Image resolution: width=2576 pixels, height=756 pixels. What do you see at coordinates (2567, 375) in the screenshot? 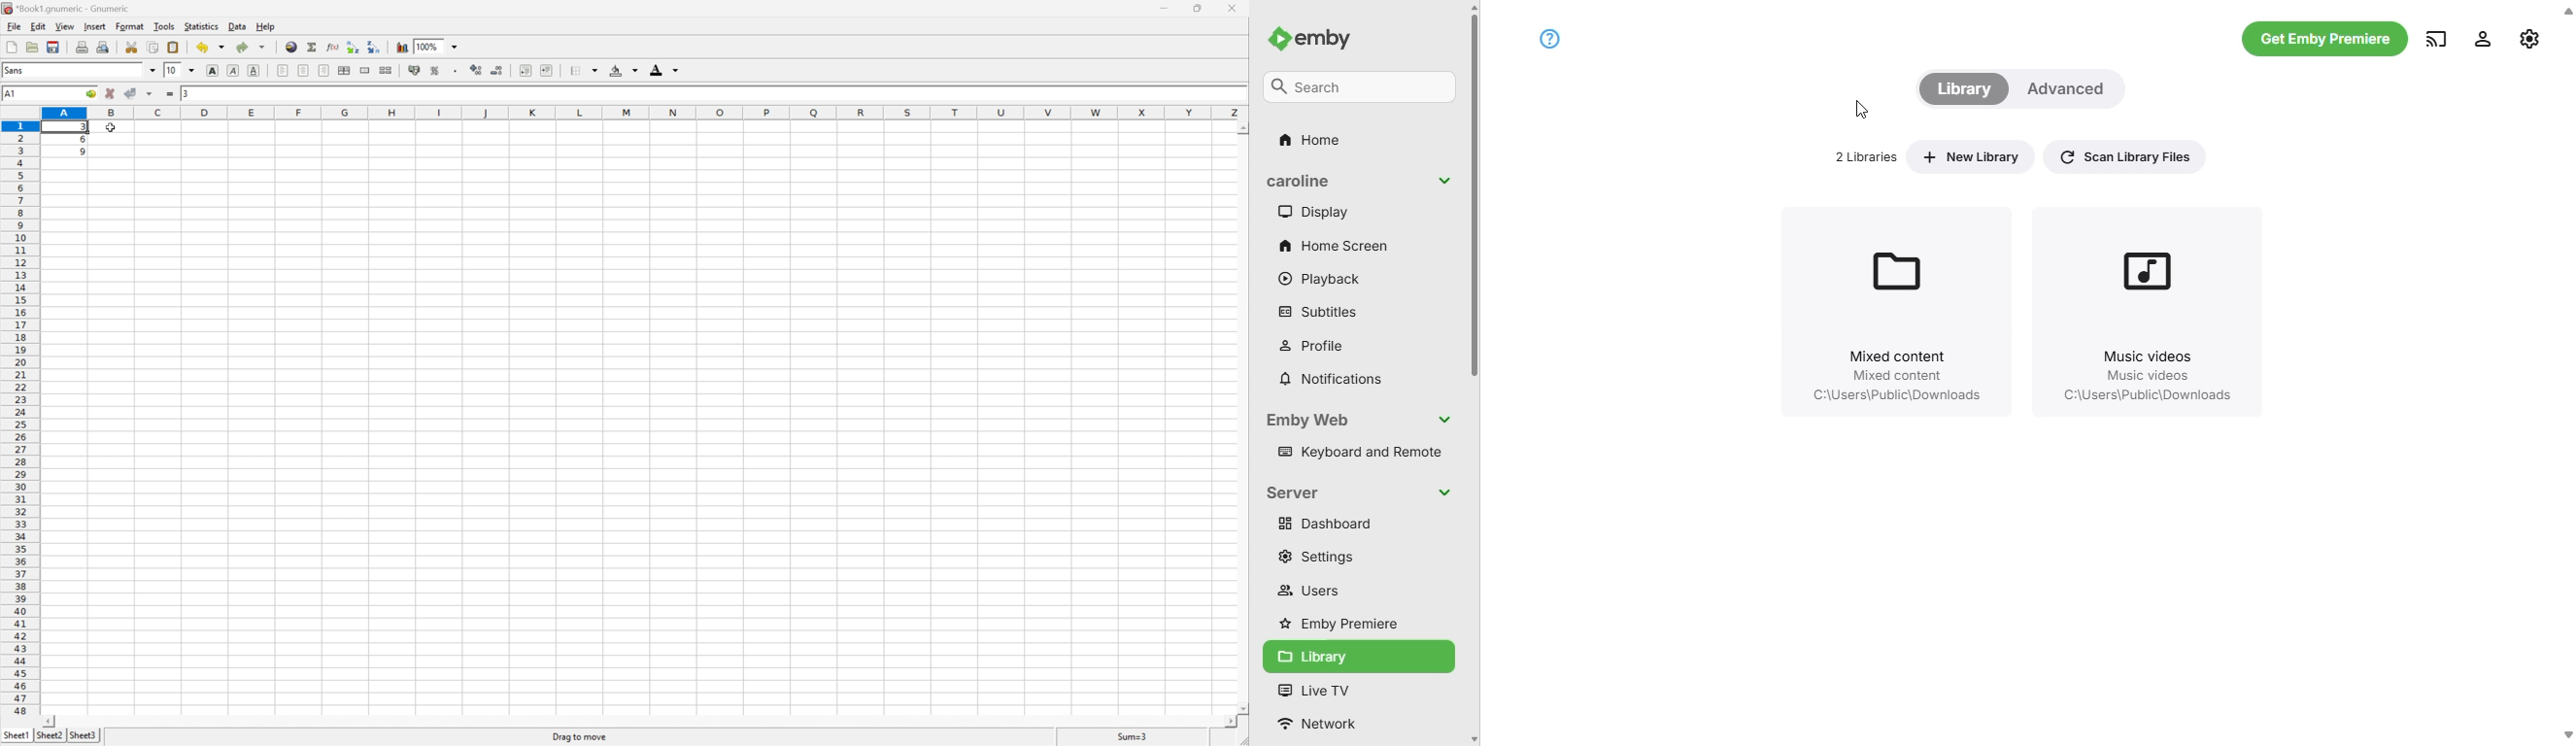
I see `vertical scroll bar` at bounding box center [2567, 375].